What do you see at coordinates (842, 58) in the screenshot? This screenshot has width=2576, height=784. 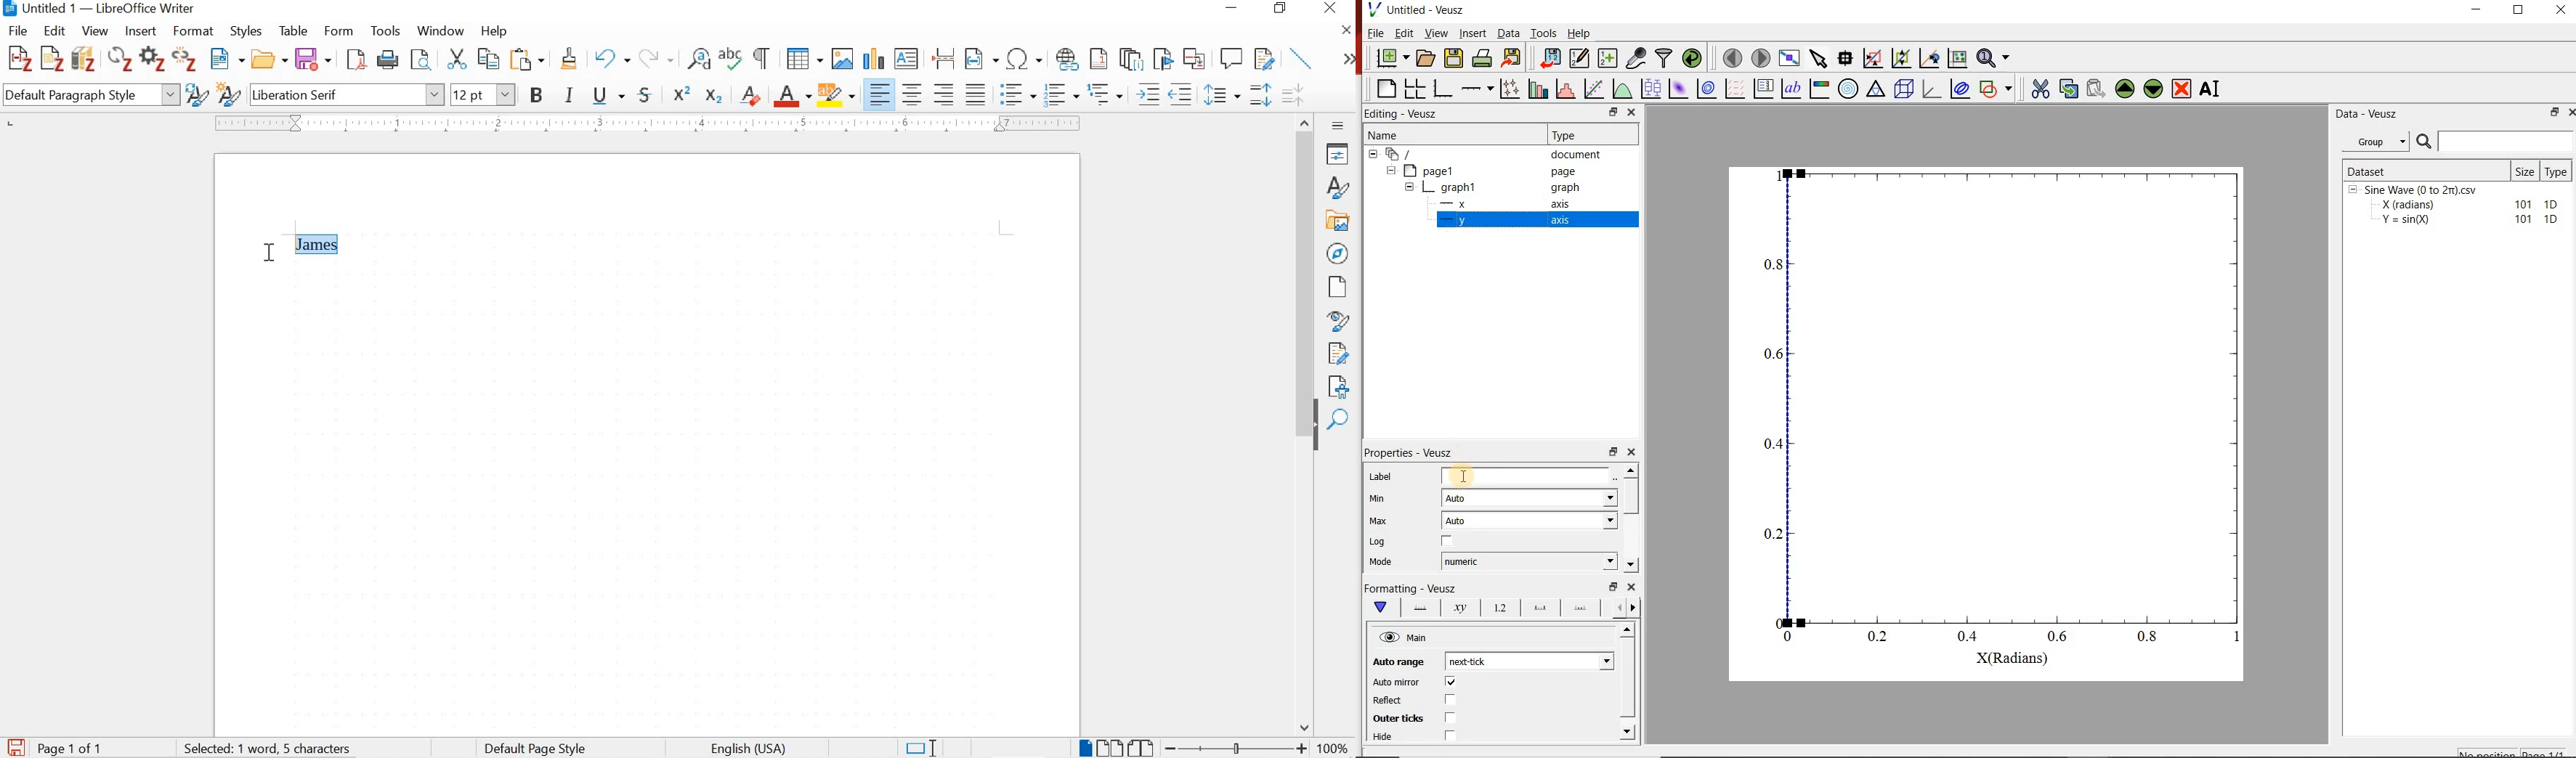 I see `insert image` at bounding box center [842, 58].